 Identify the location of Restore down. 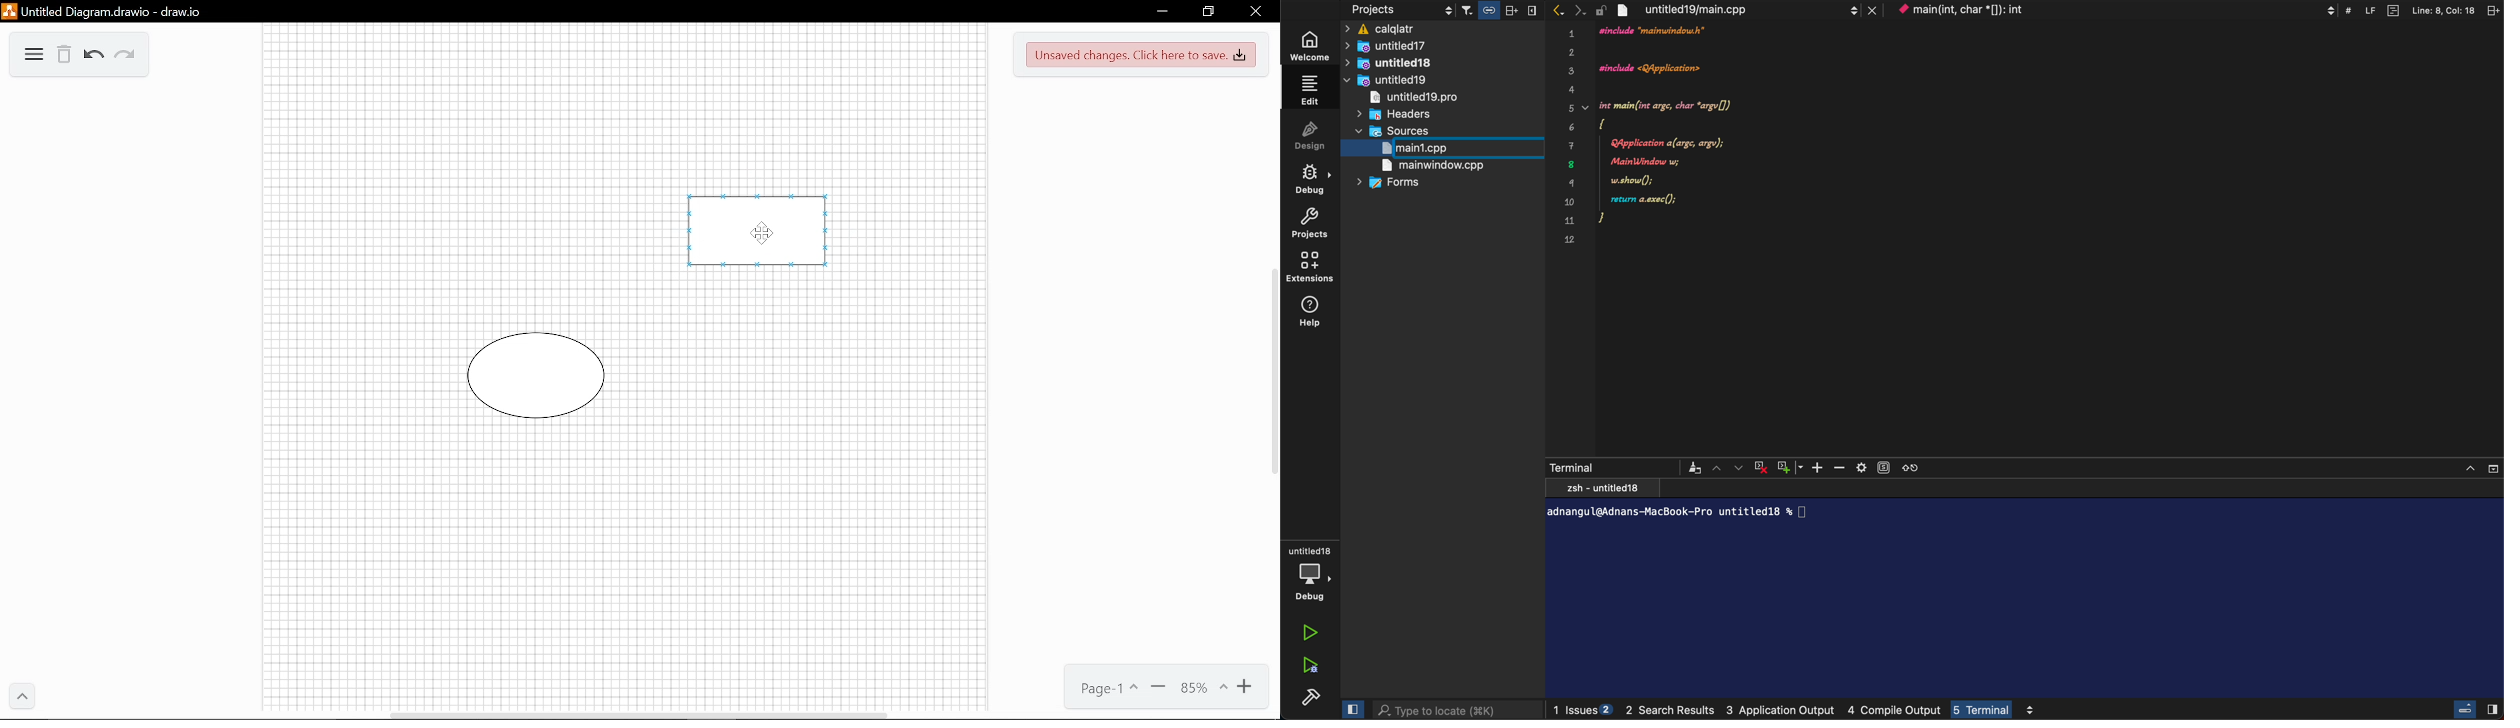
(1208, 12).